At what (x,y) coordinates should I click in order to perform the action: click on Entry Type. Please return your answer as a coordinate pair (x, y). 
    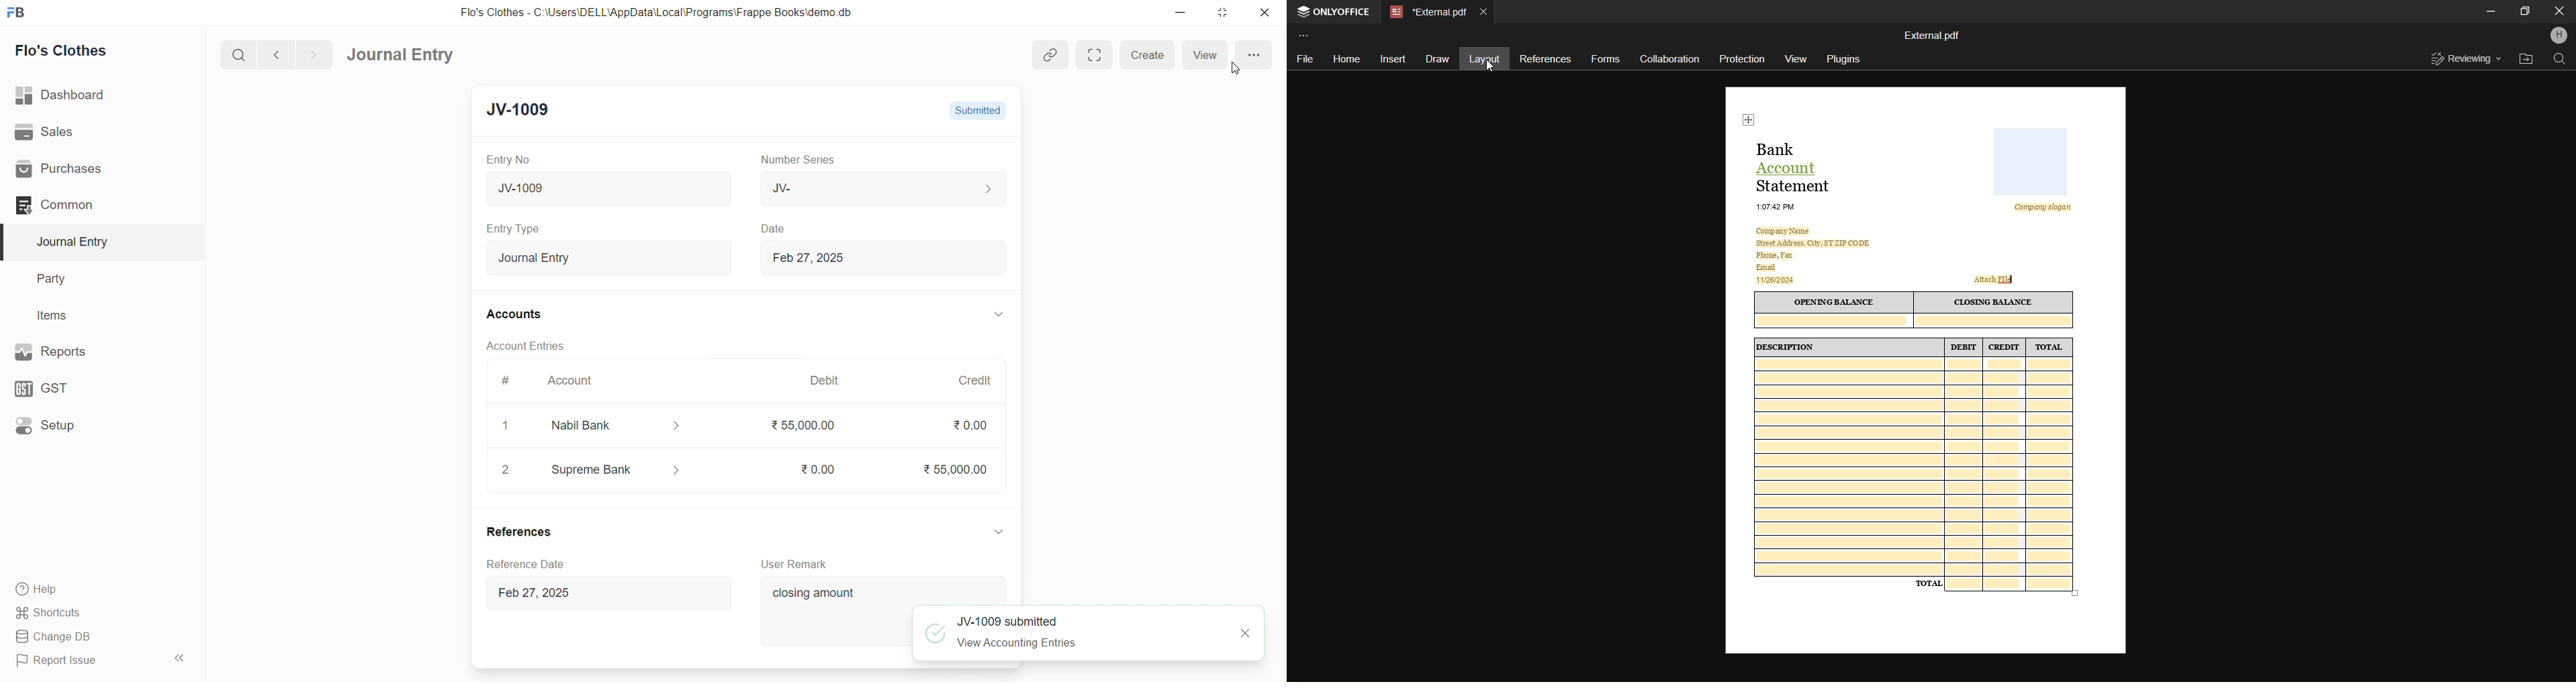
    Looking at the image, I should click on (514, 229).